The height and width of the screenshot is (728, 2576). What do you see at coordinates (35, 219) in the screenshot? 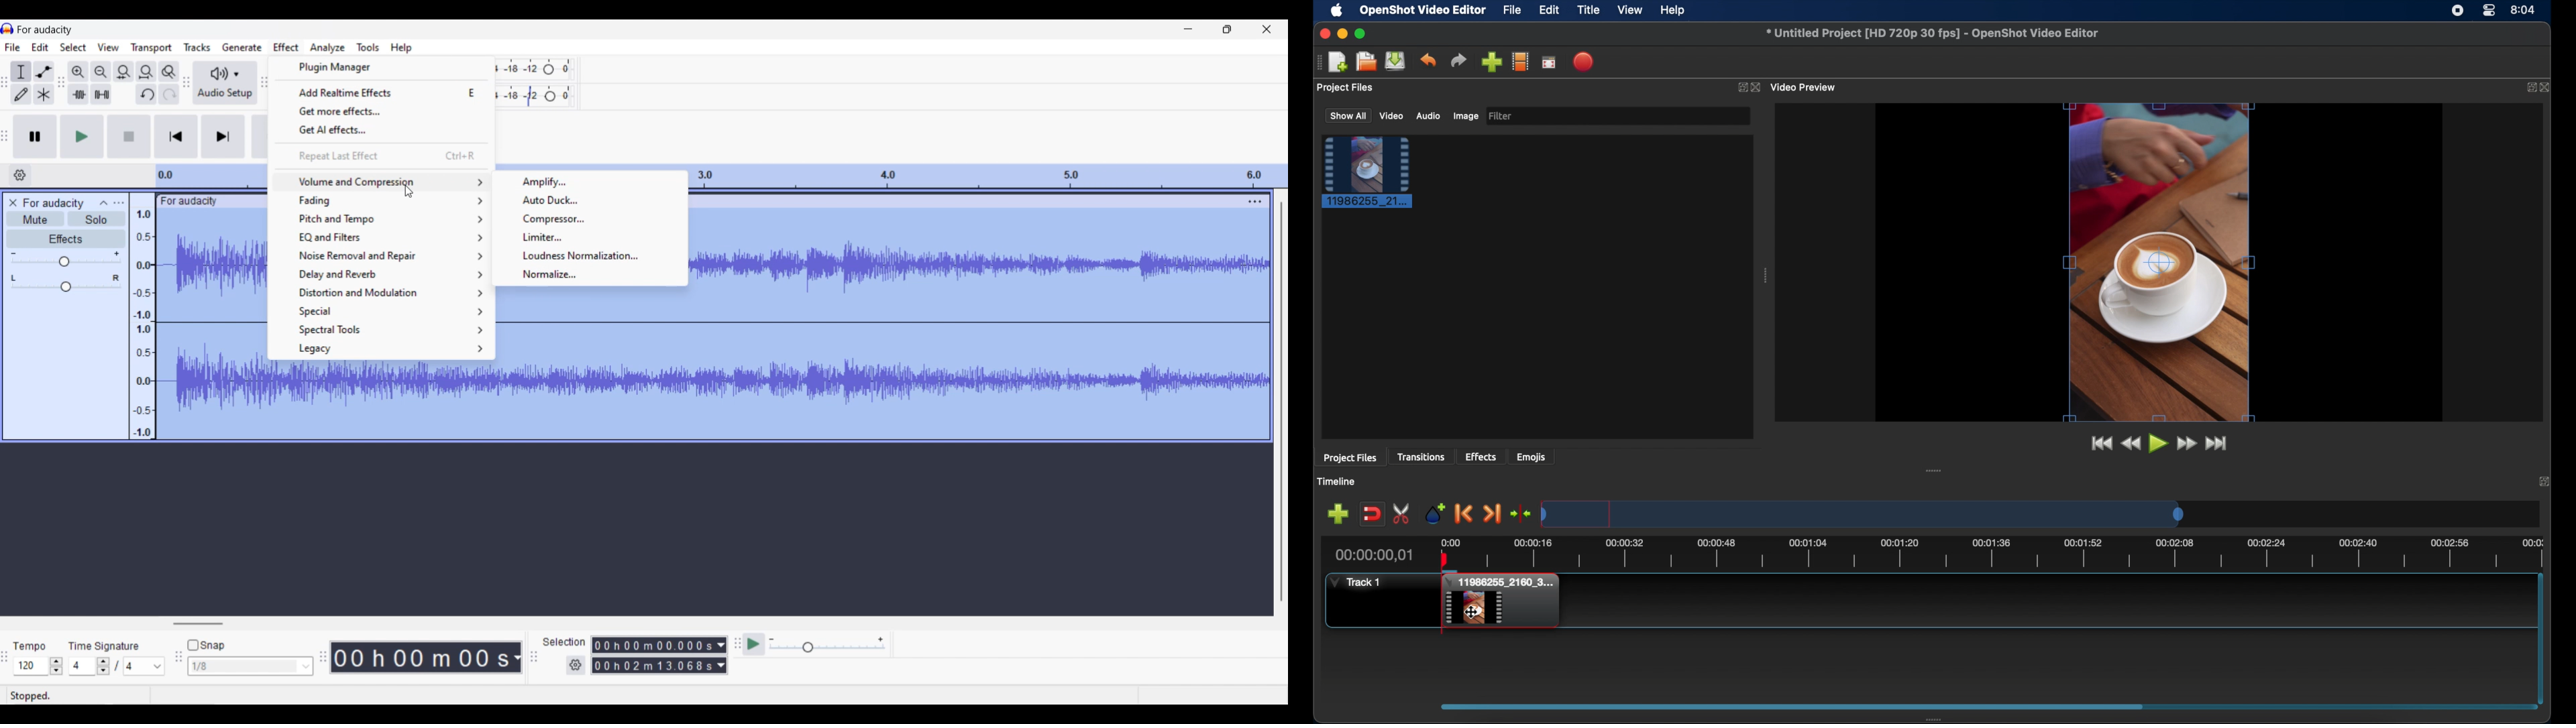
I see `Mute` at bounding box center [35, 219].